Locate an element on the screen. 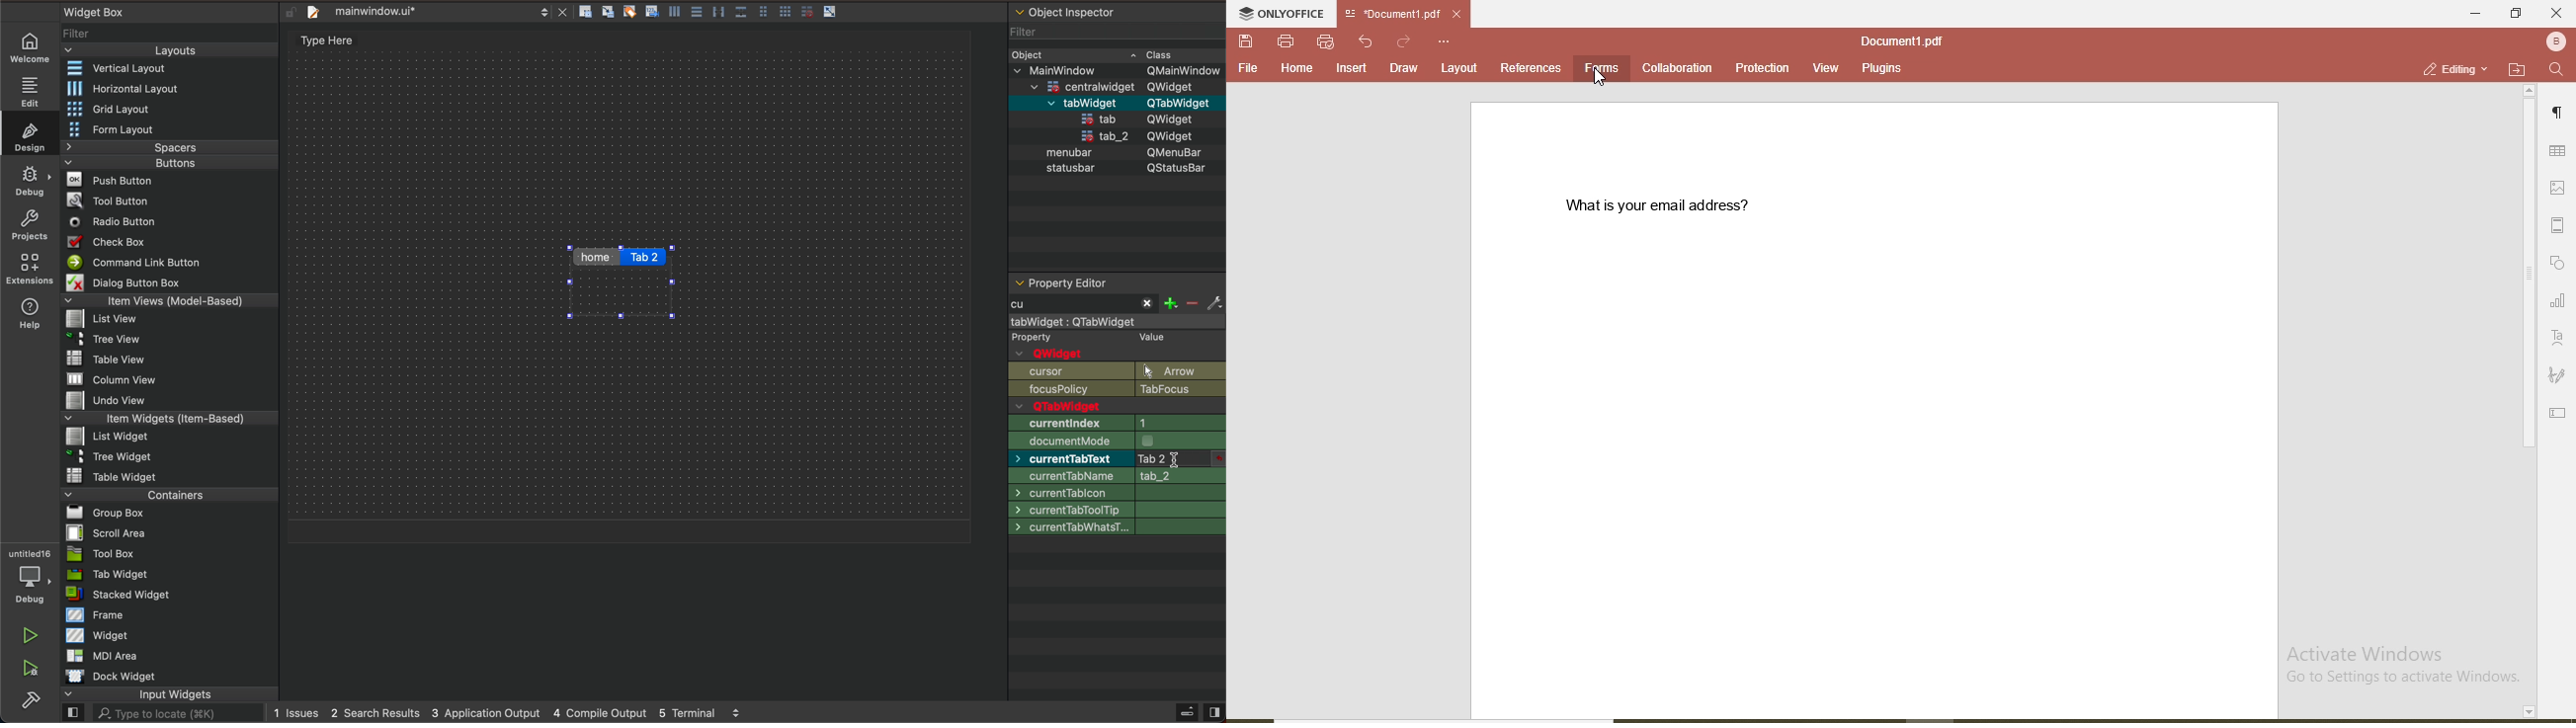  picture is located at coordinates (2561, 187).